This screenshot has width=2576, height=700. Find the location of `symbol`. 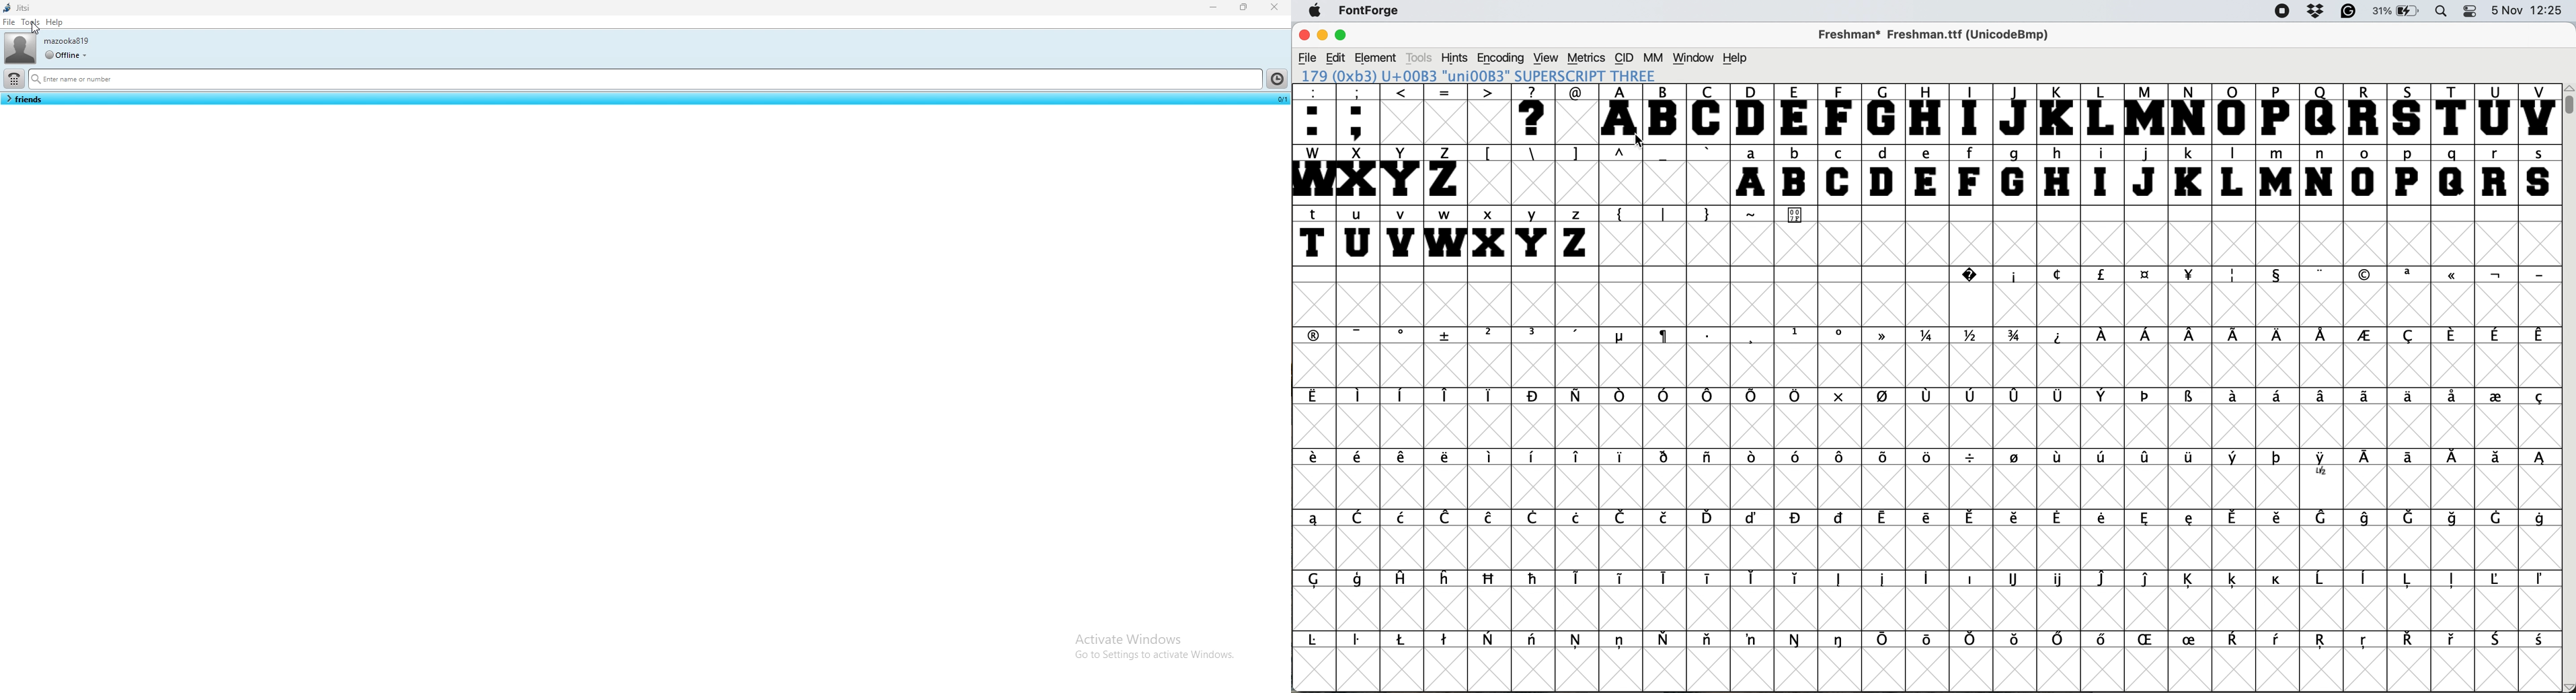

symbol is located at coordinates (1446, 578).